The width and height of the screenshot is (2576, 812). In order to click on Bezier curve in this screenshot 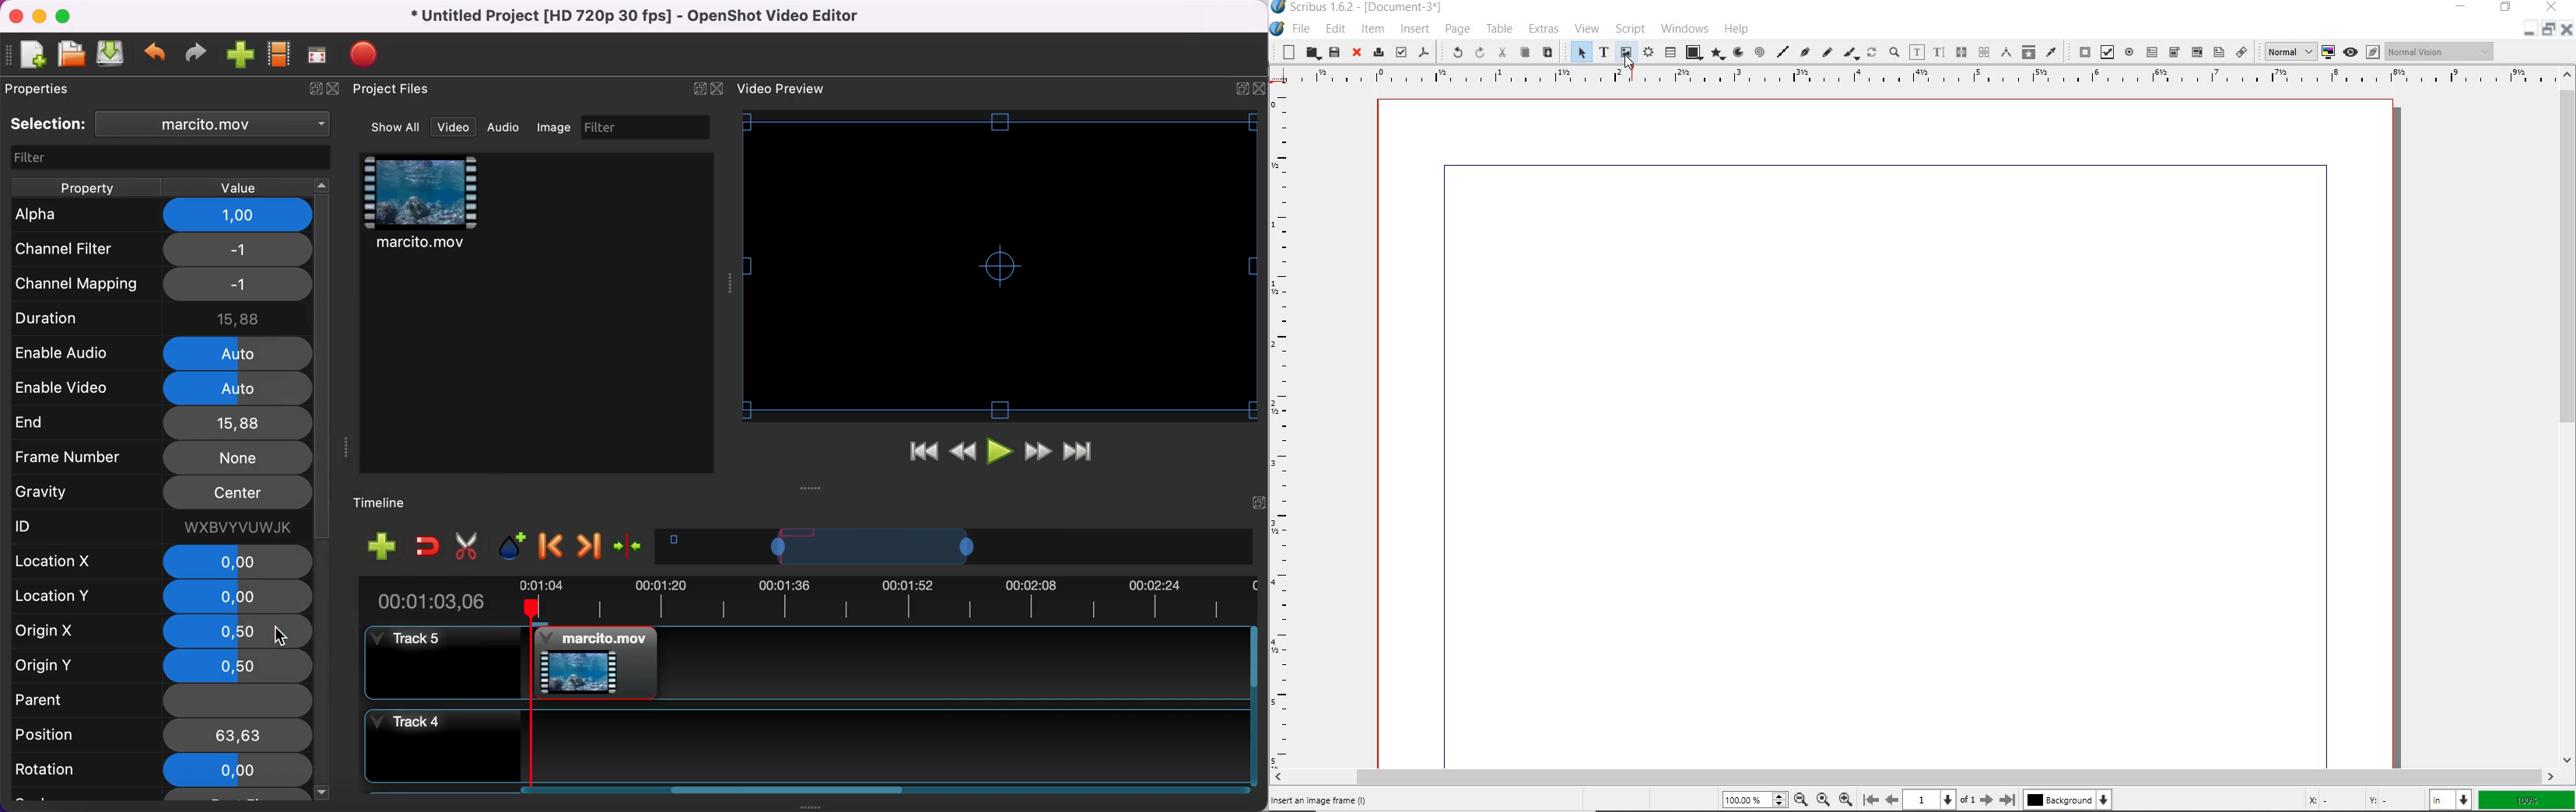, I will do `click(1804, 51)`.